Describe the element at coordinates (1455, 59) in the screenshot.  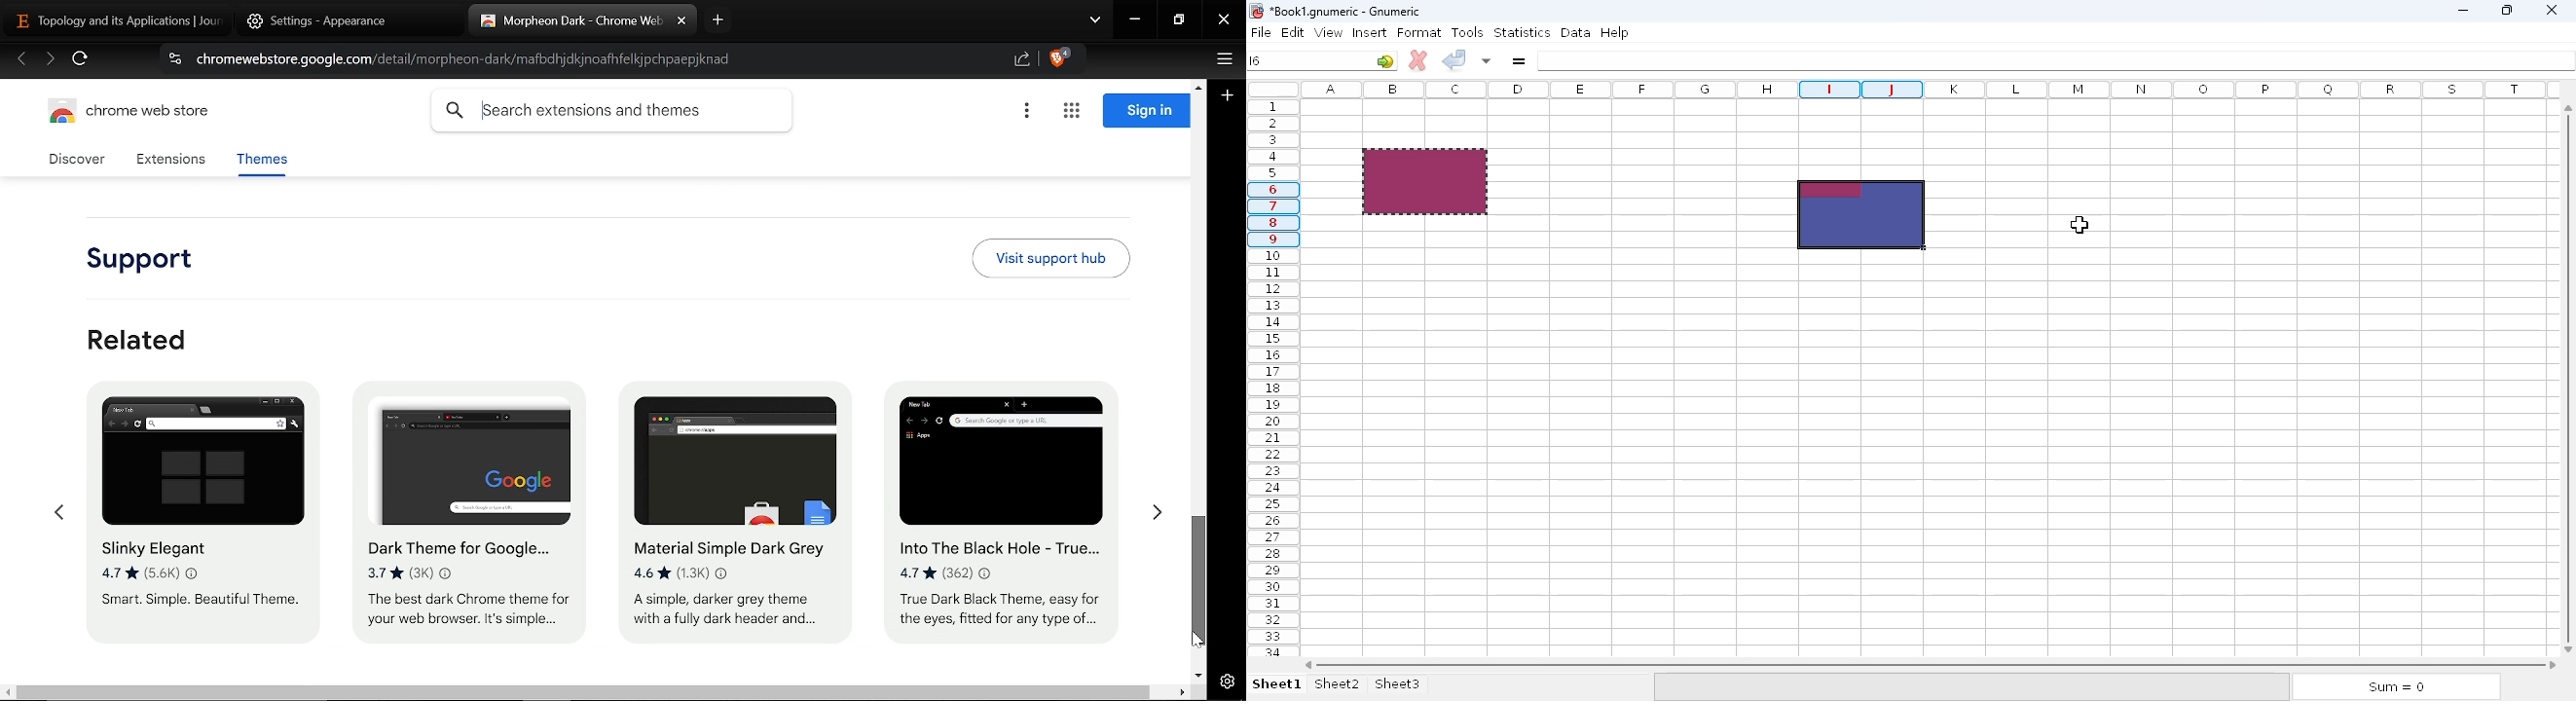
I see `accept change` at that location.